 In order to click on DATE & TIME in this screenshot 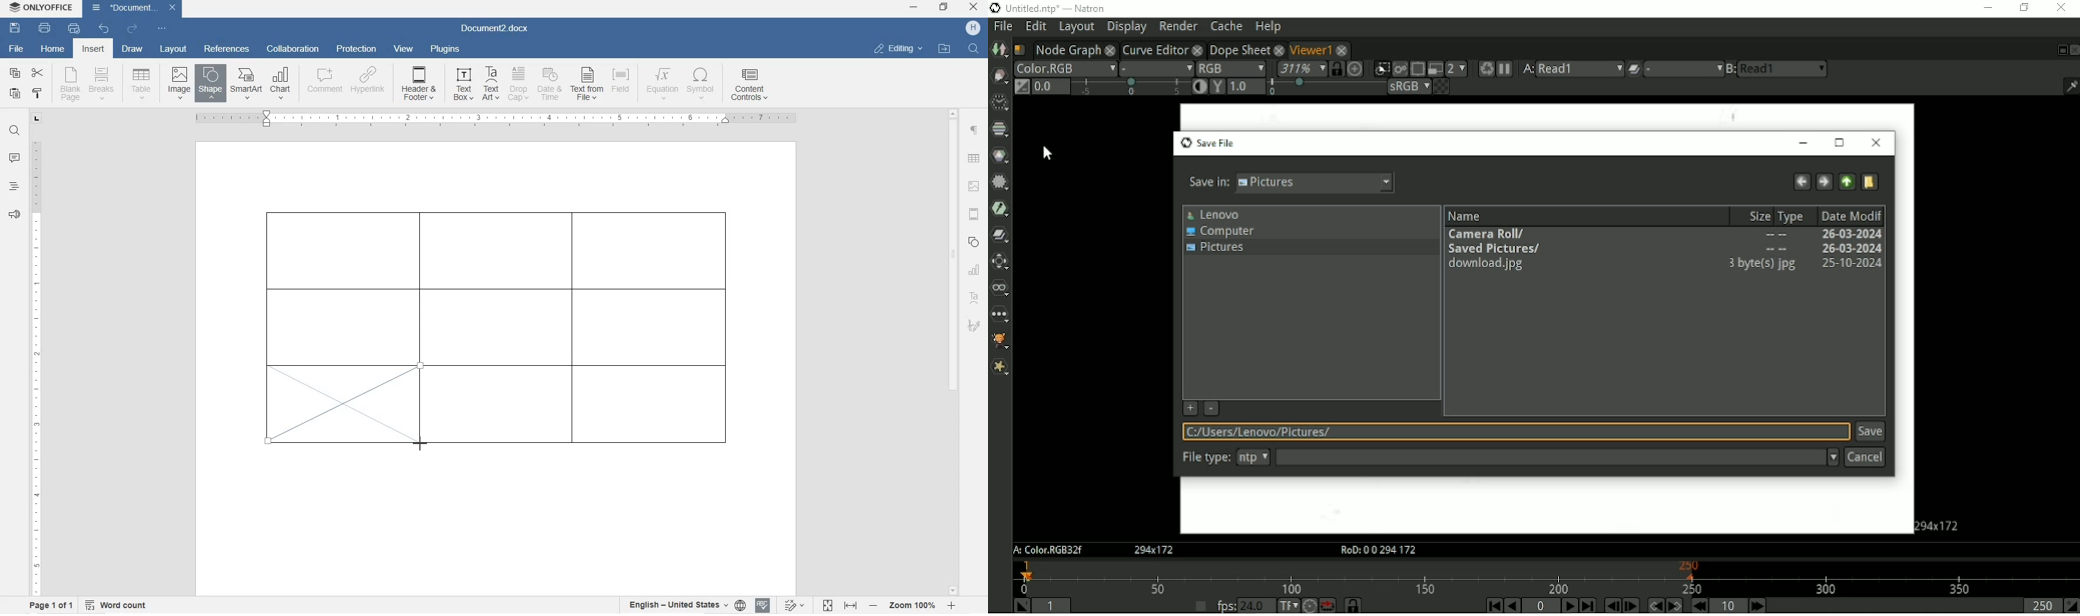, I will do `click(552, 85)`.